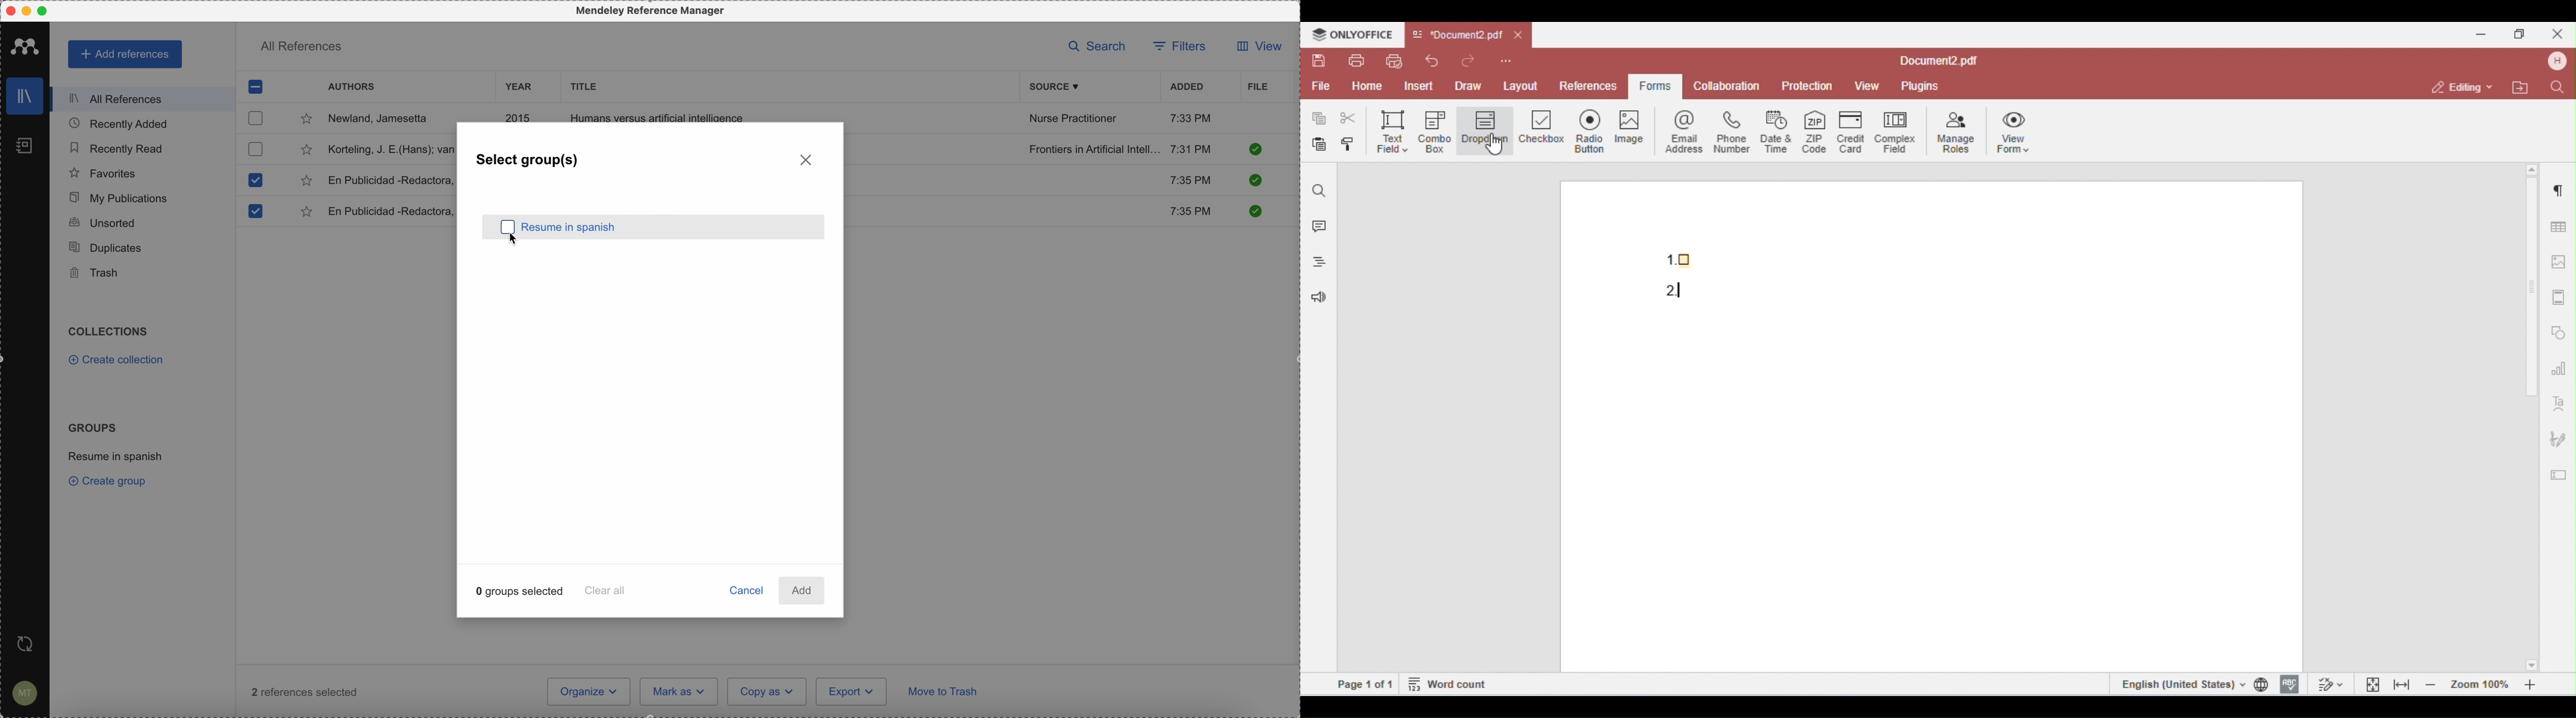 Image resolution: width=2576 pixels, height=728 pixels. Describe the element at coordinates (255, 180) in the screenshot. I see `checkbox selected` at that location.